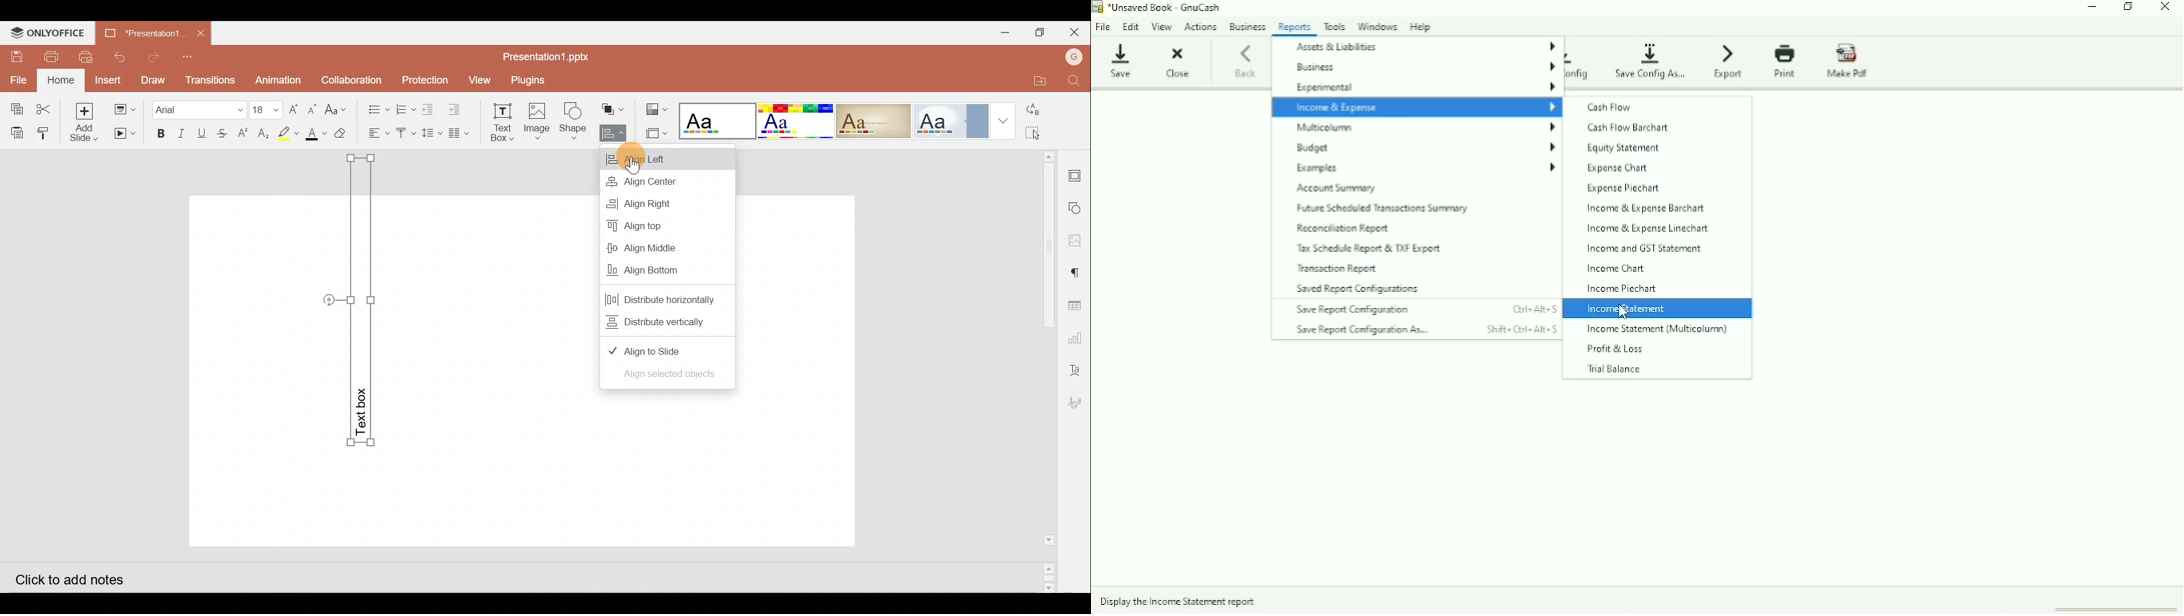 The width and height of the screenshot is (2184, 616). What do you see at coordinates (873, 119) in the screenshot?
I see `Classic` at bounding box center [873, 119].